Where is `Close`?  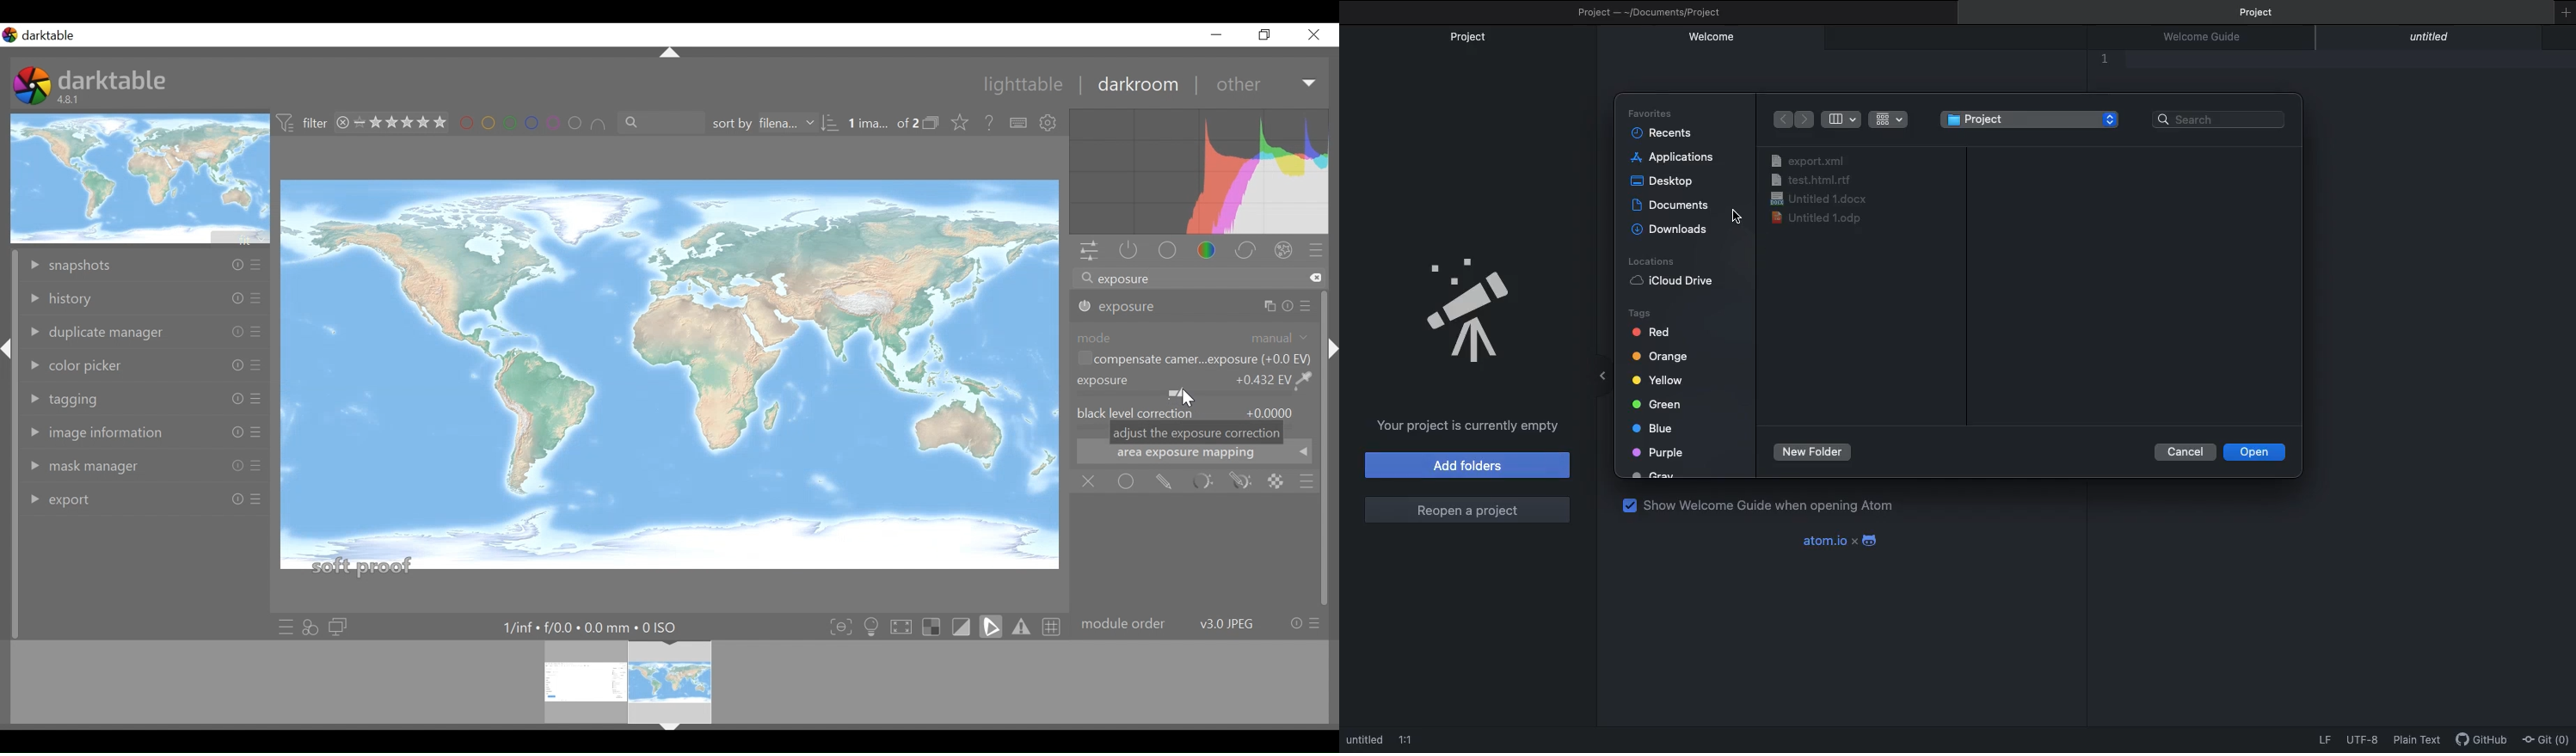
Close is located at coordinates (1314, 34).